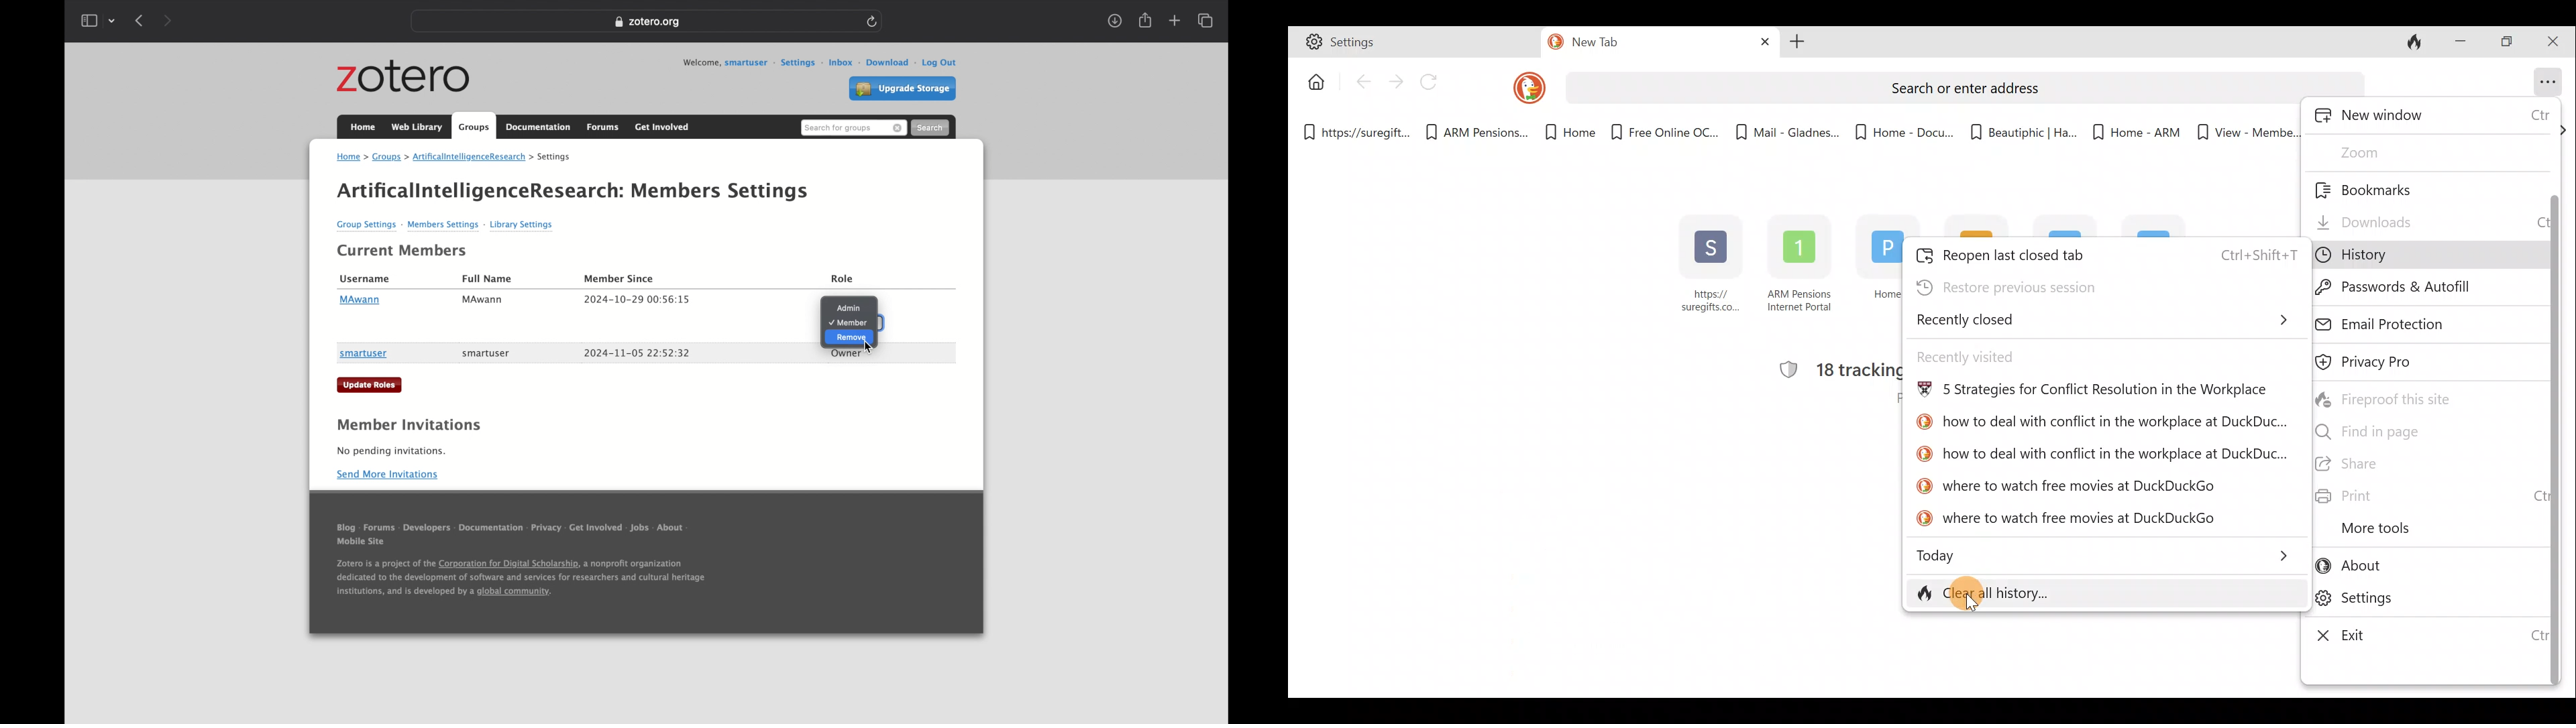 This screenshot has height=728, width=2576. I want to click on documentation, so click(491, 531).